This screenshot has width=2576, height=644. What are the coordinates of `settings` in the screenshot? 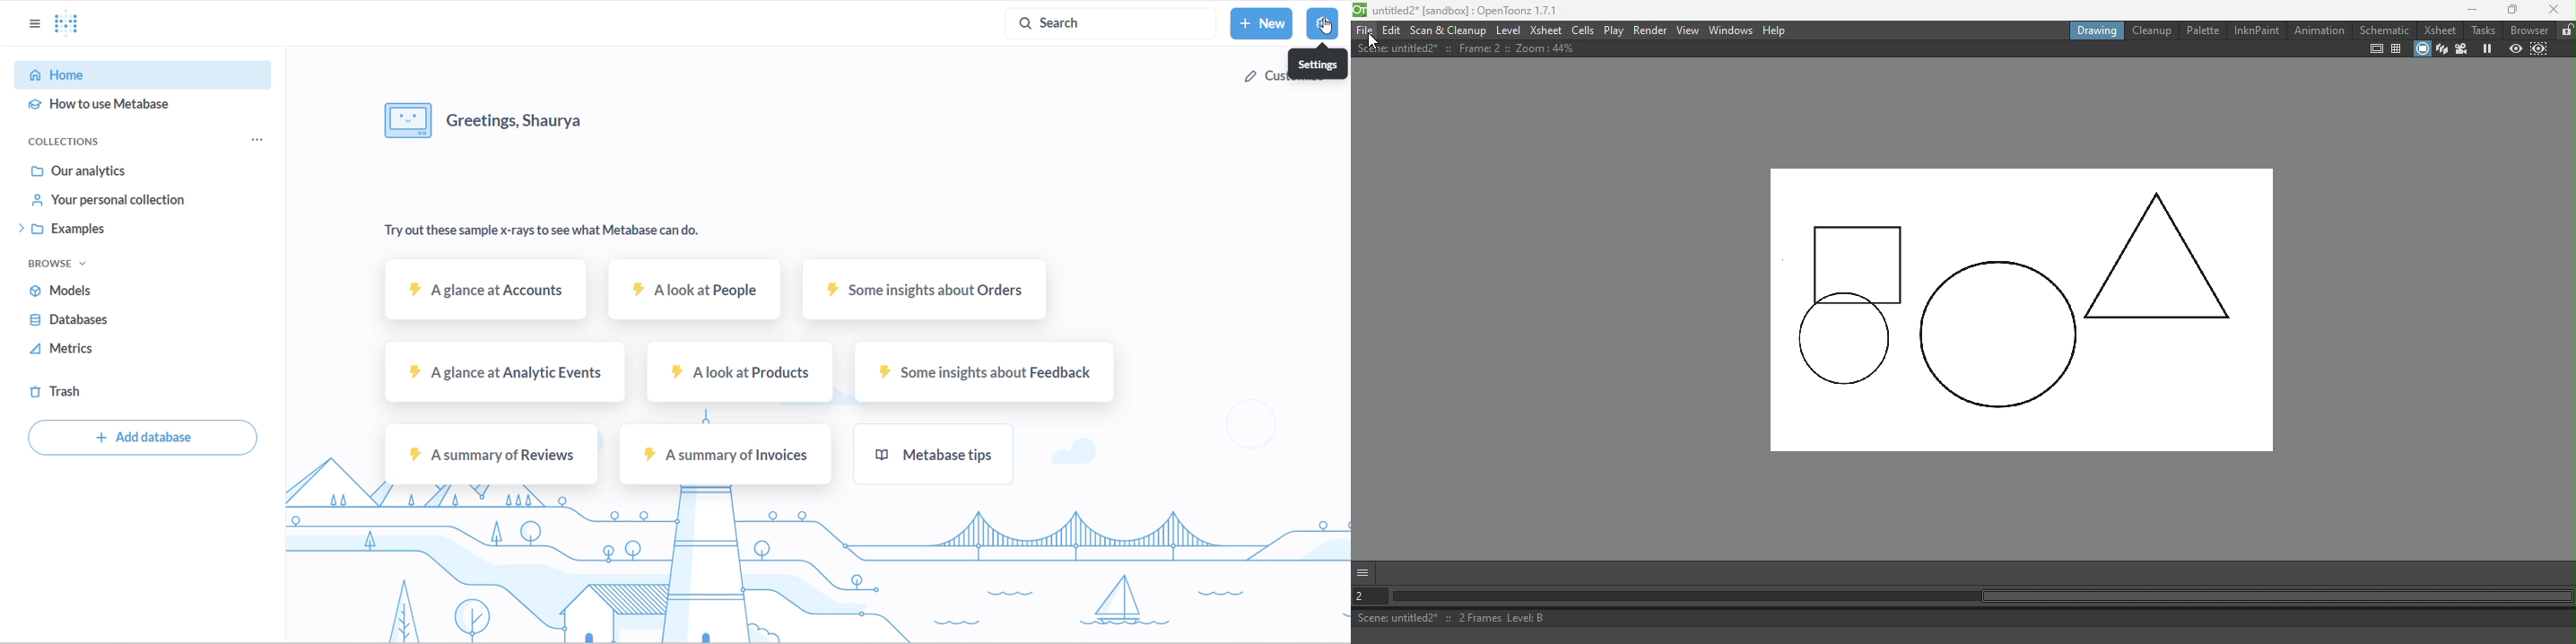 It's located at (1323, 23).